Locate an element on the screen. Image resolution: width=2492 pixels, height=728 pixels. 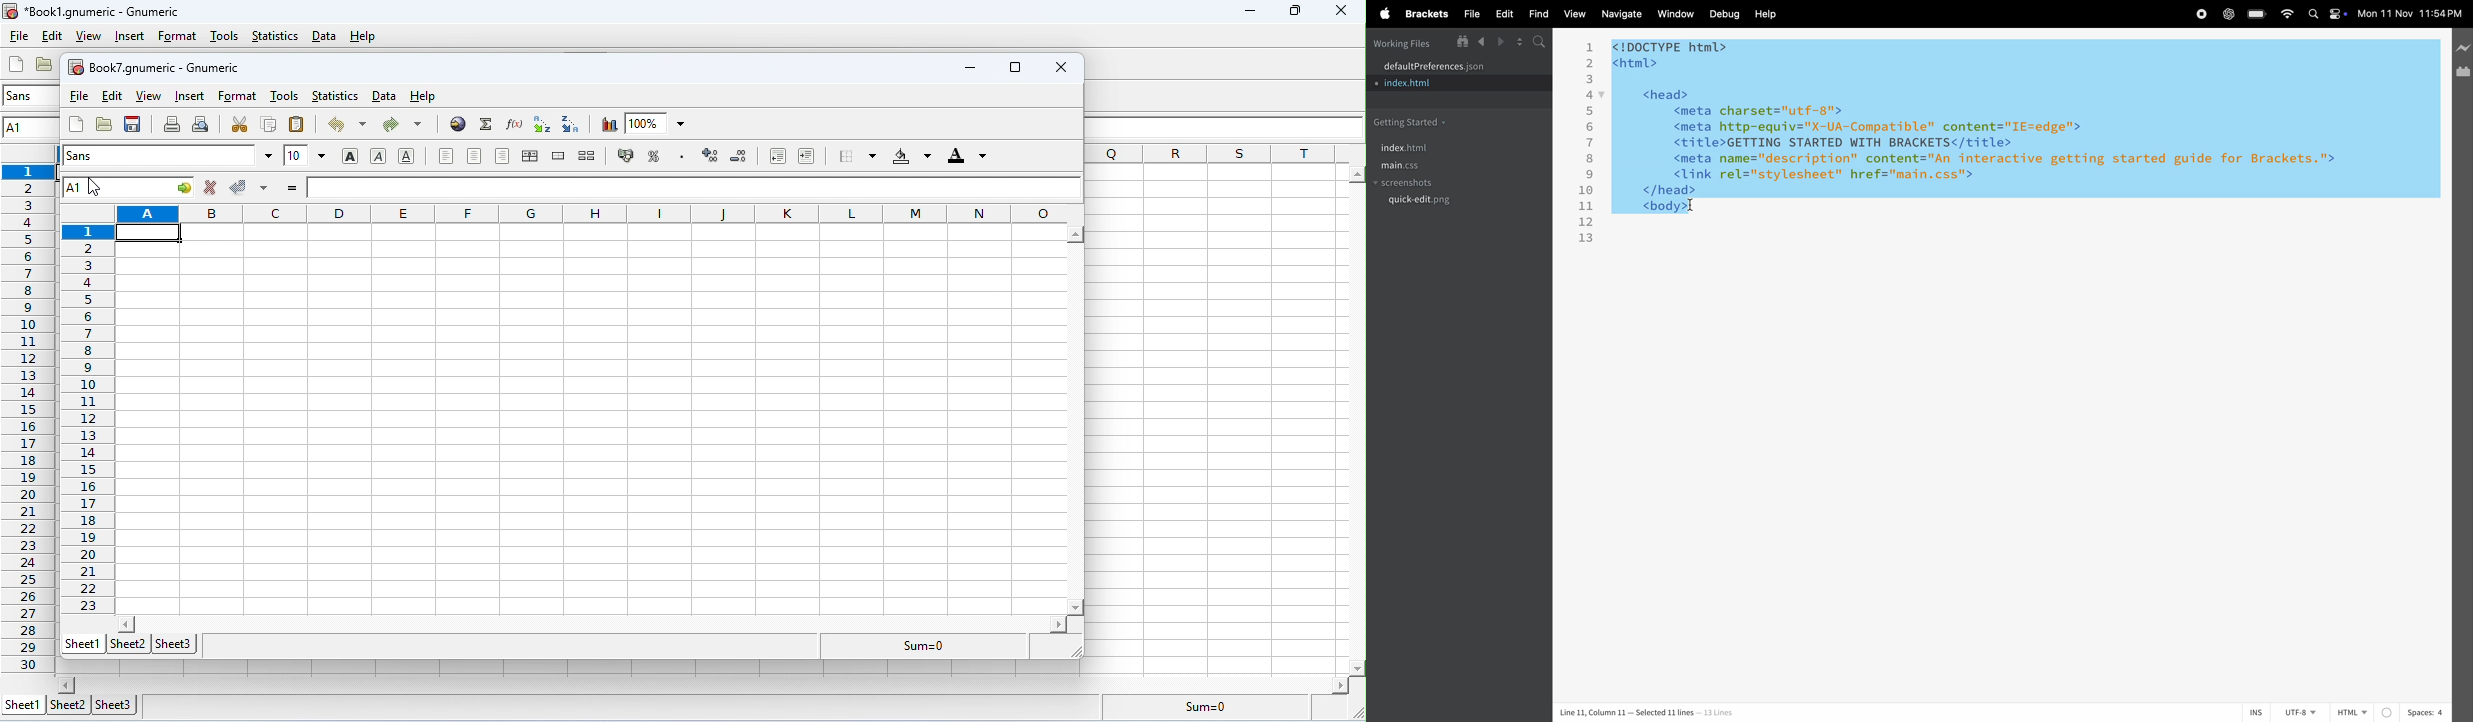
brackets is located at coordinates (1425, 13).